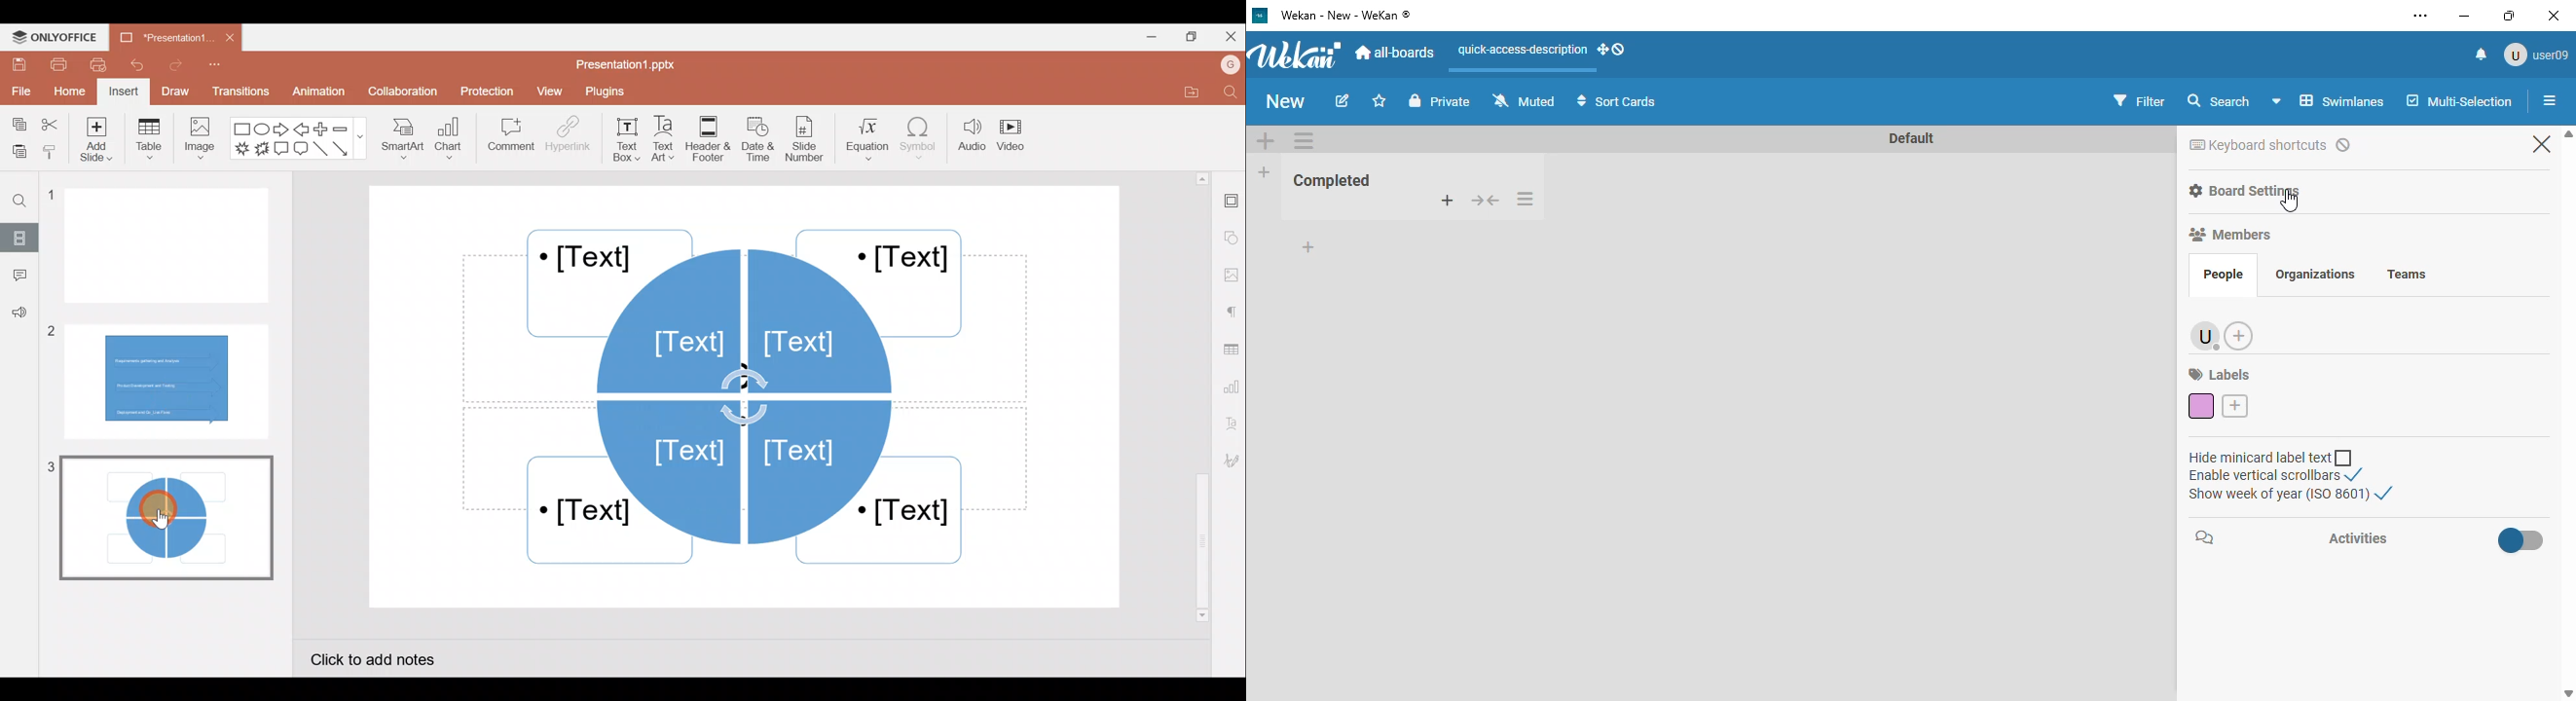  I want to click on Left arrow, so click(301, 130).